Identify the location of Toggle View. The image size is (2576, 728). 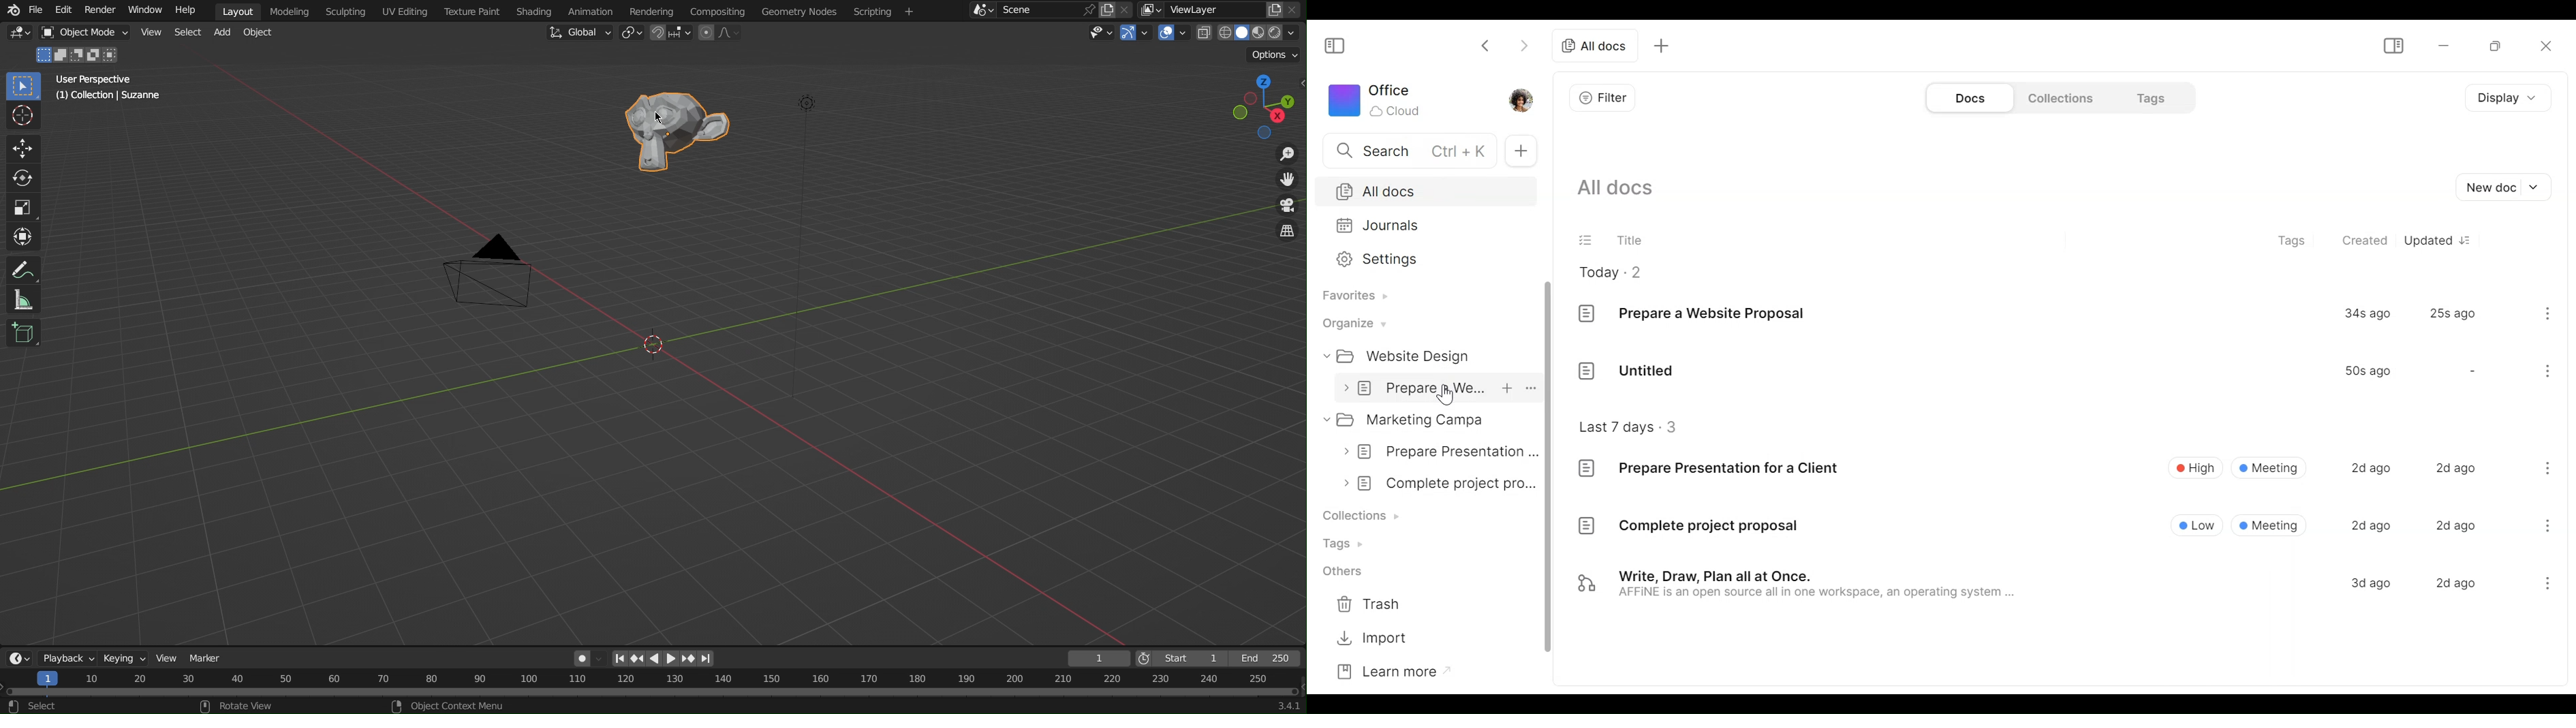
(1286, 232).